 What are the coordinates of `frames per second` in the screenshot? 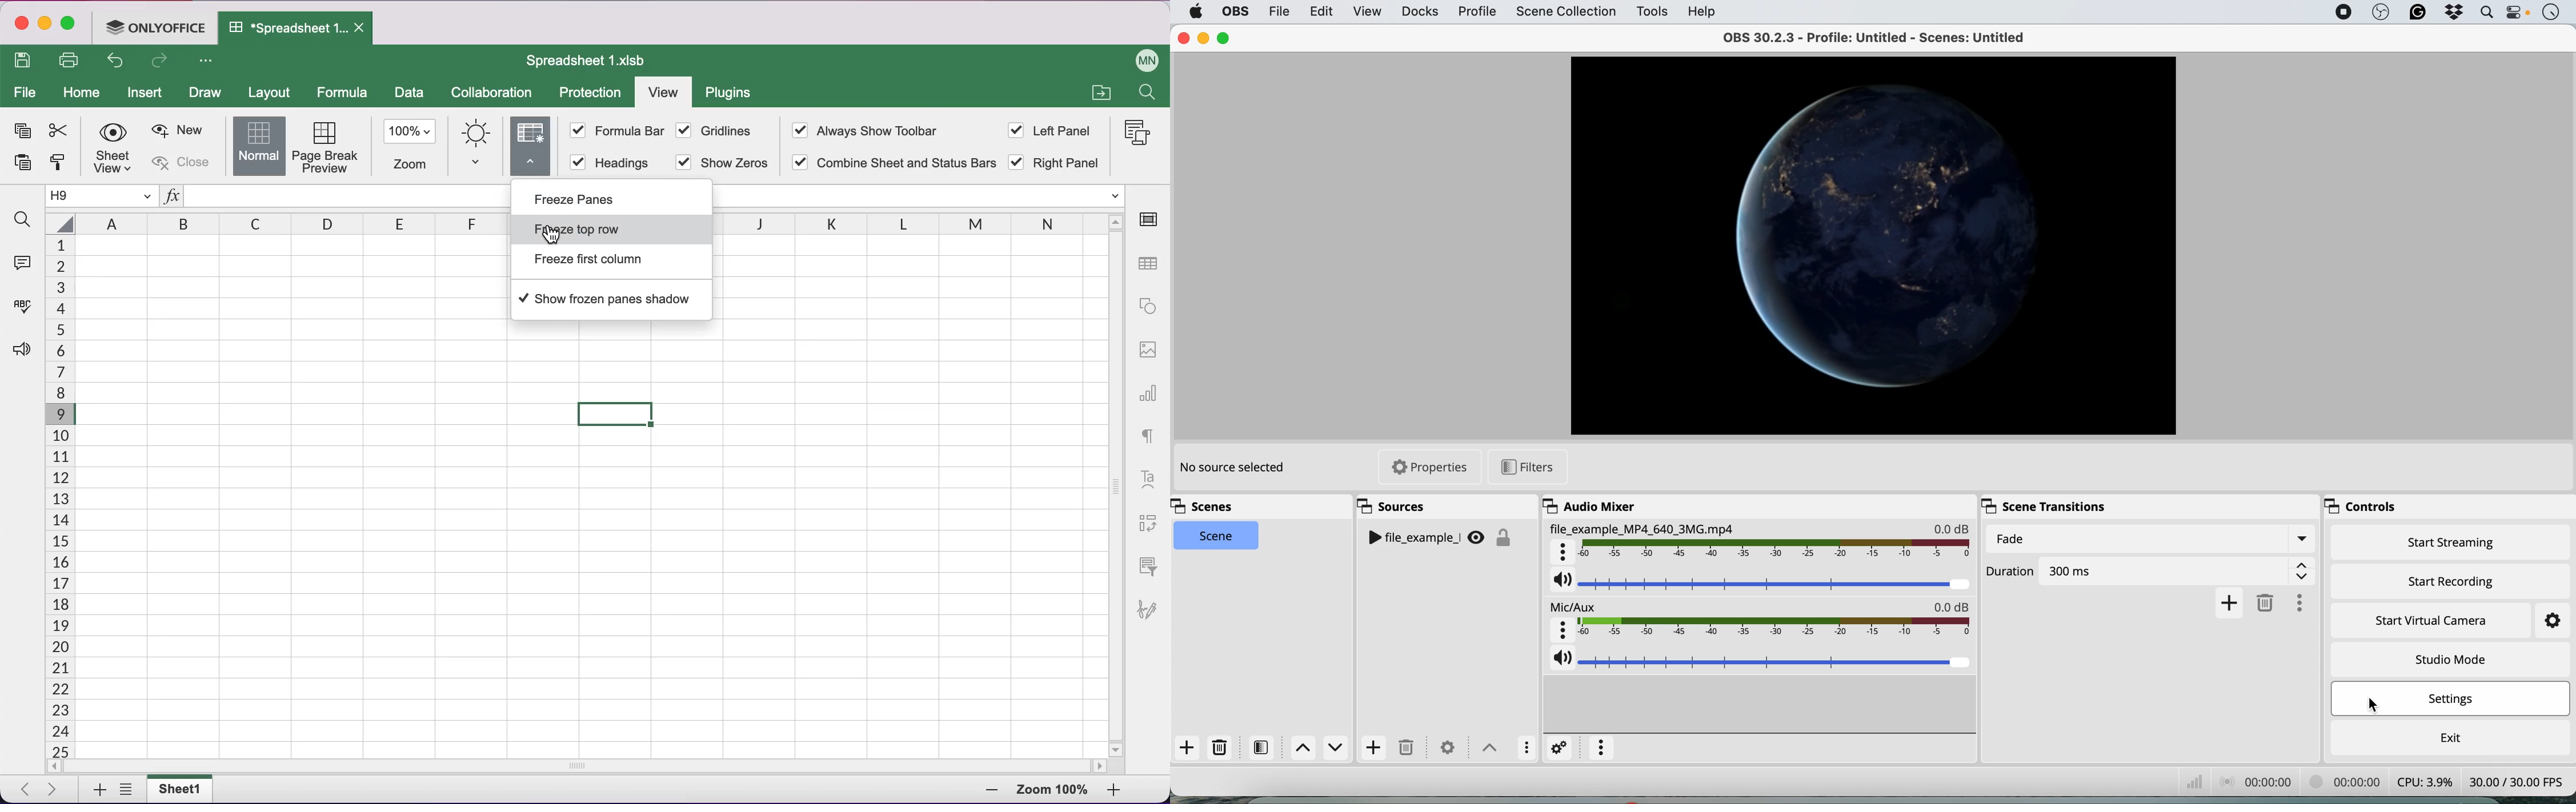 It's located at (2517, 781).